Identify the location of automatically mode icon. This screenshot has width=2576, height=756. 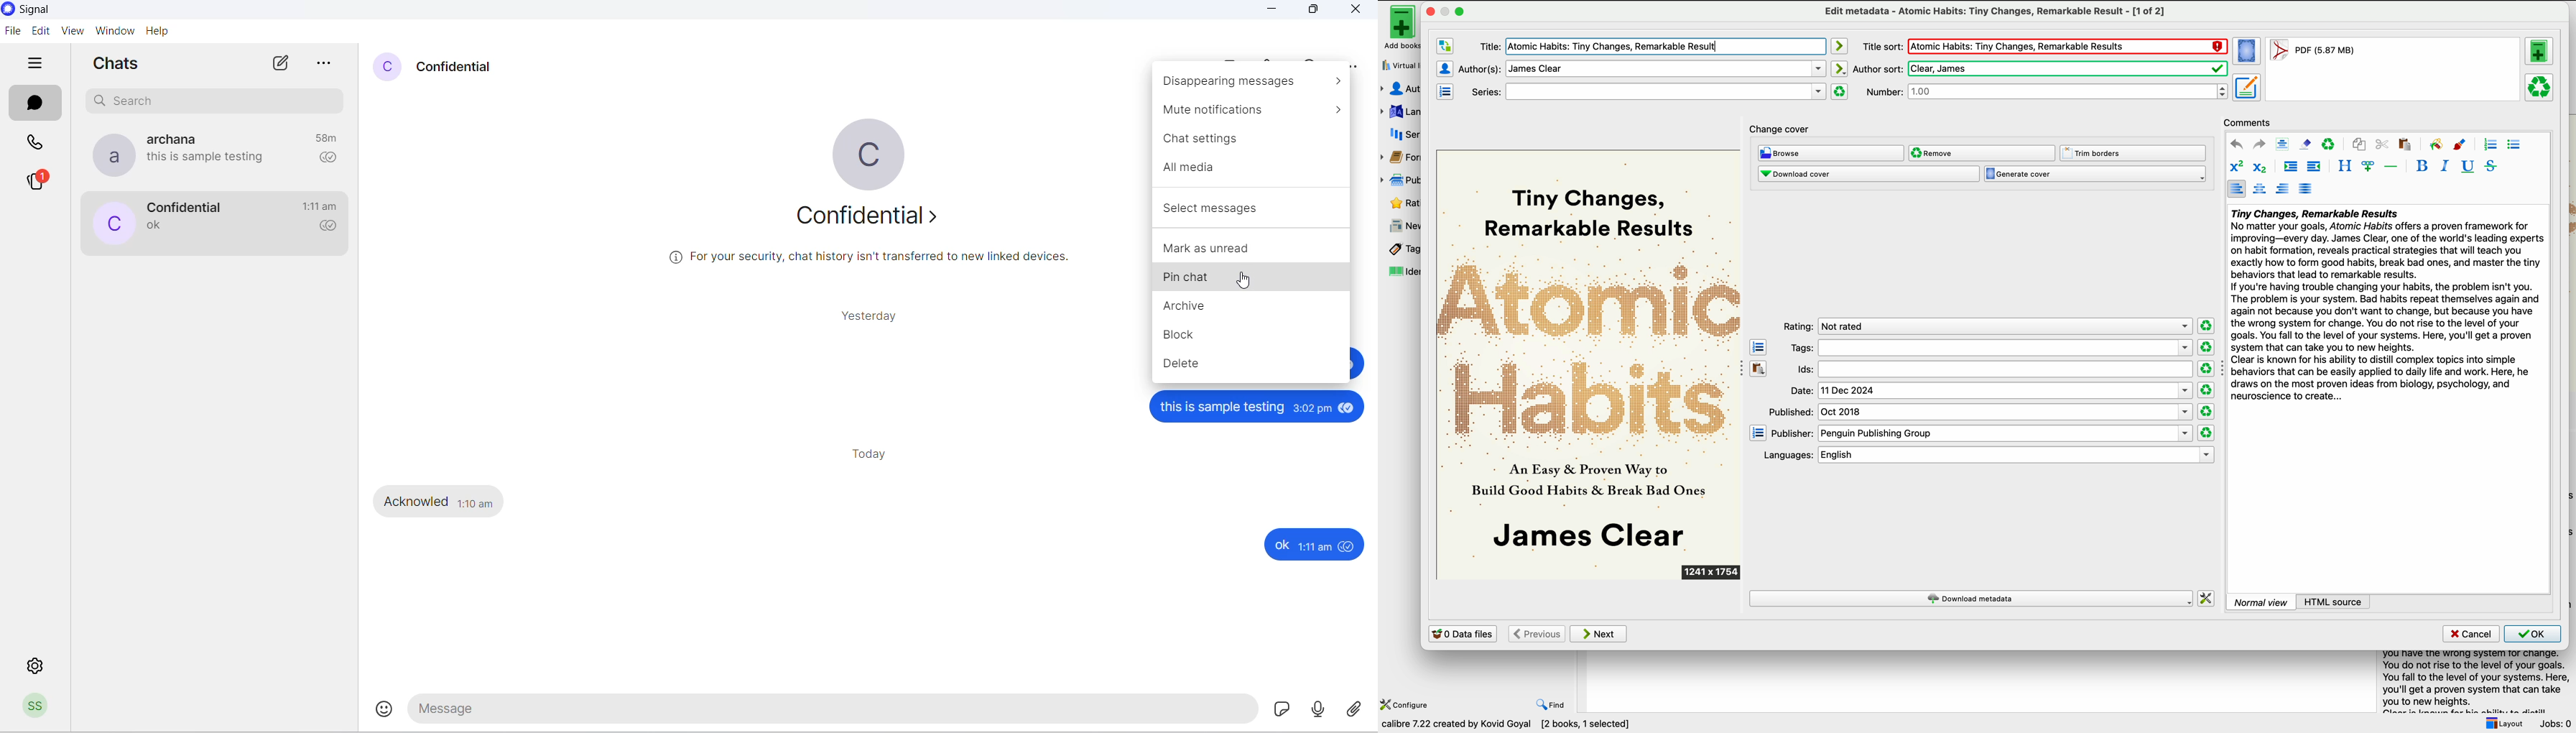
(1841, 46).